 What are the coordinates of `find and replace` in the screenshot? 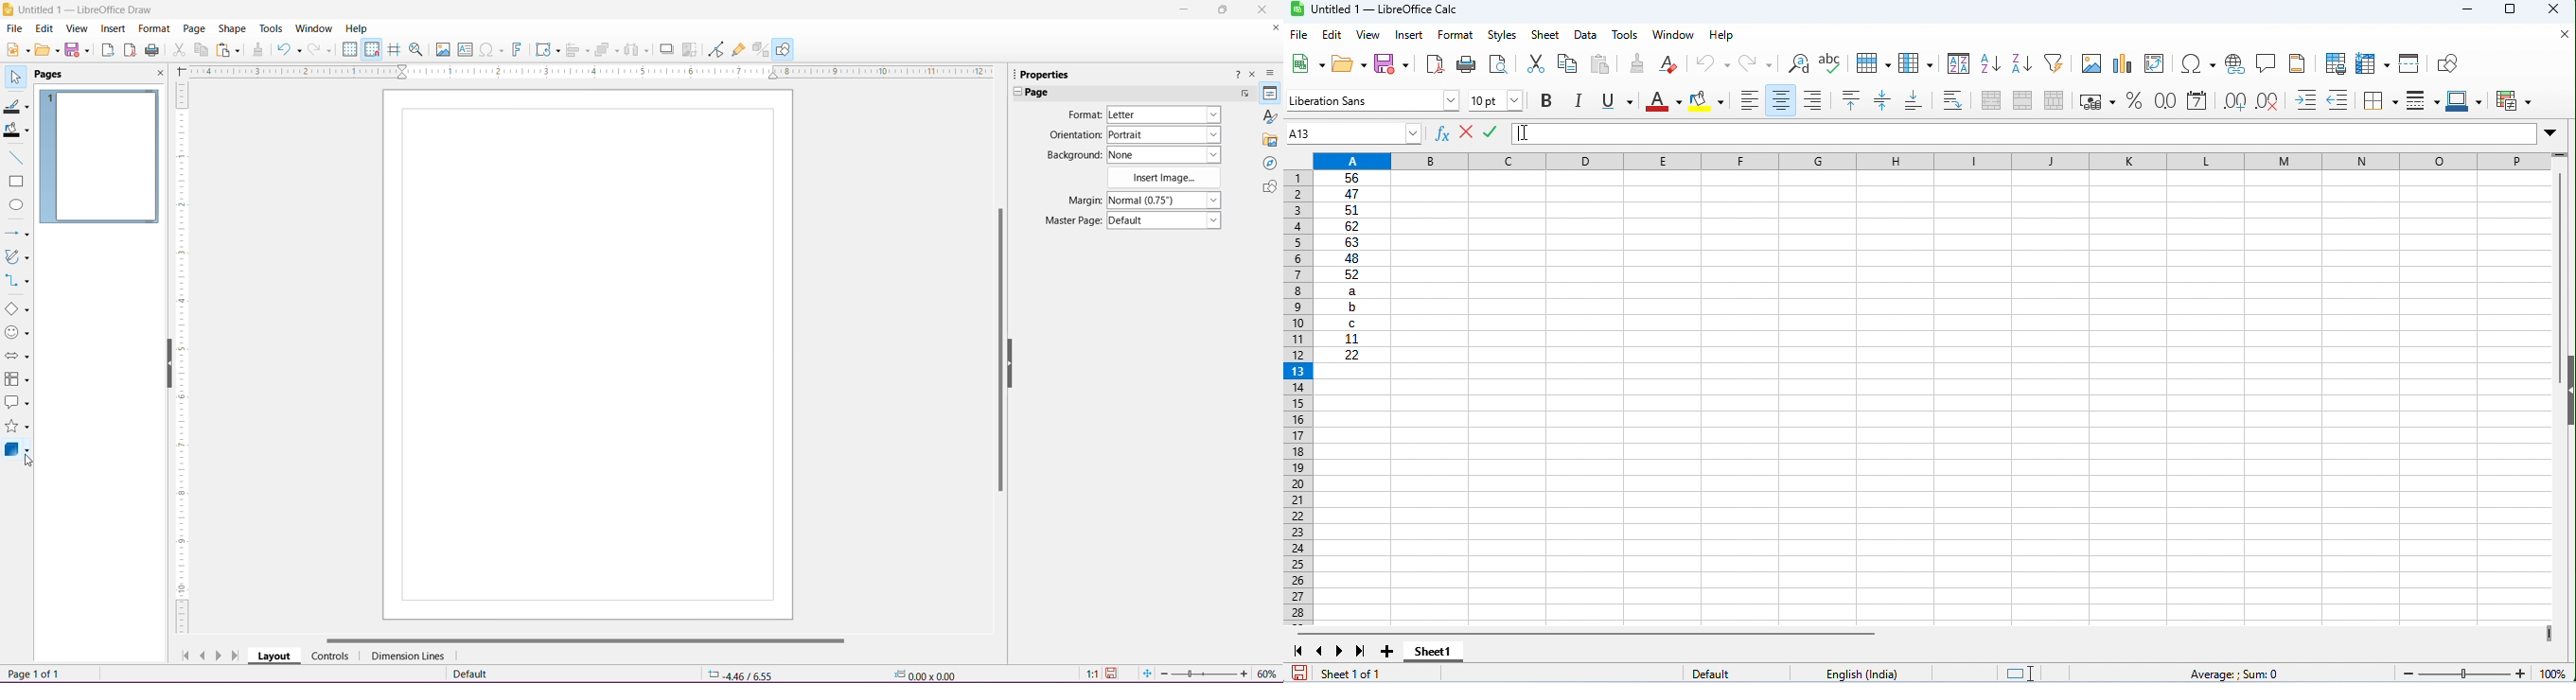 It's located at (1797, 63).